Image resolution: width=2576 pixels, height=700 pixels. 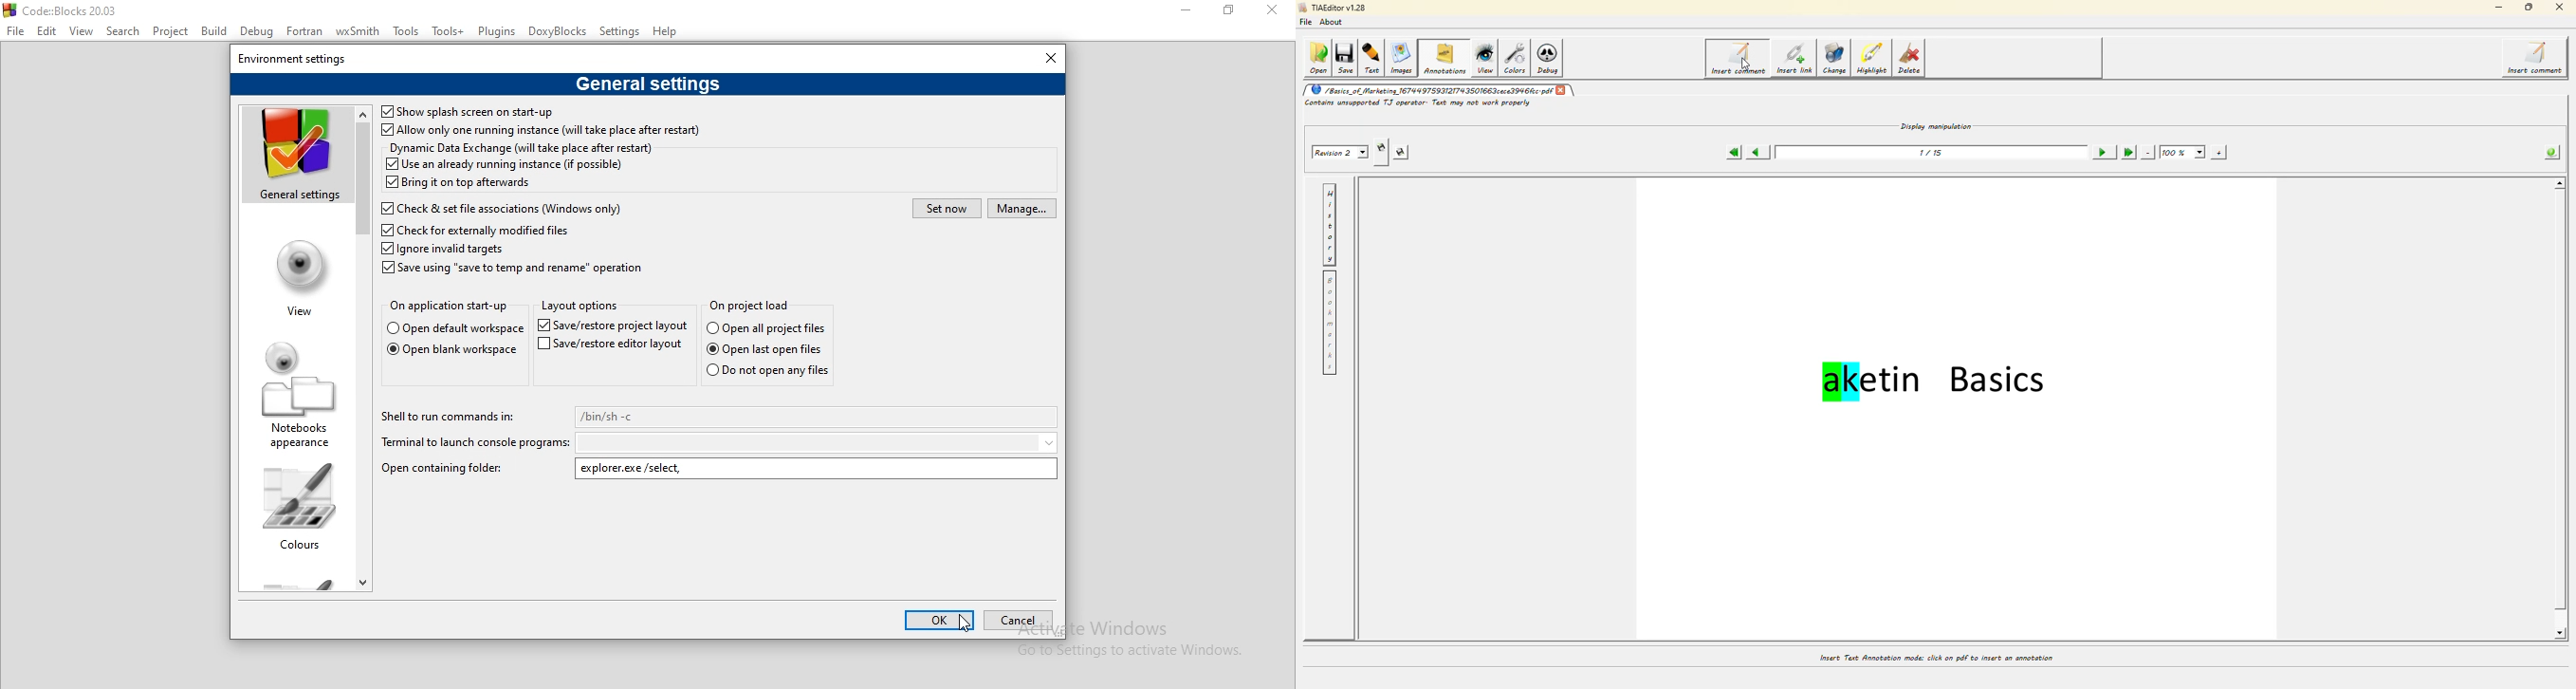 What do you see at coordinates (256, 32) in the screenshot?
I see `Debug` at bounding box center [256, 32].